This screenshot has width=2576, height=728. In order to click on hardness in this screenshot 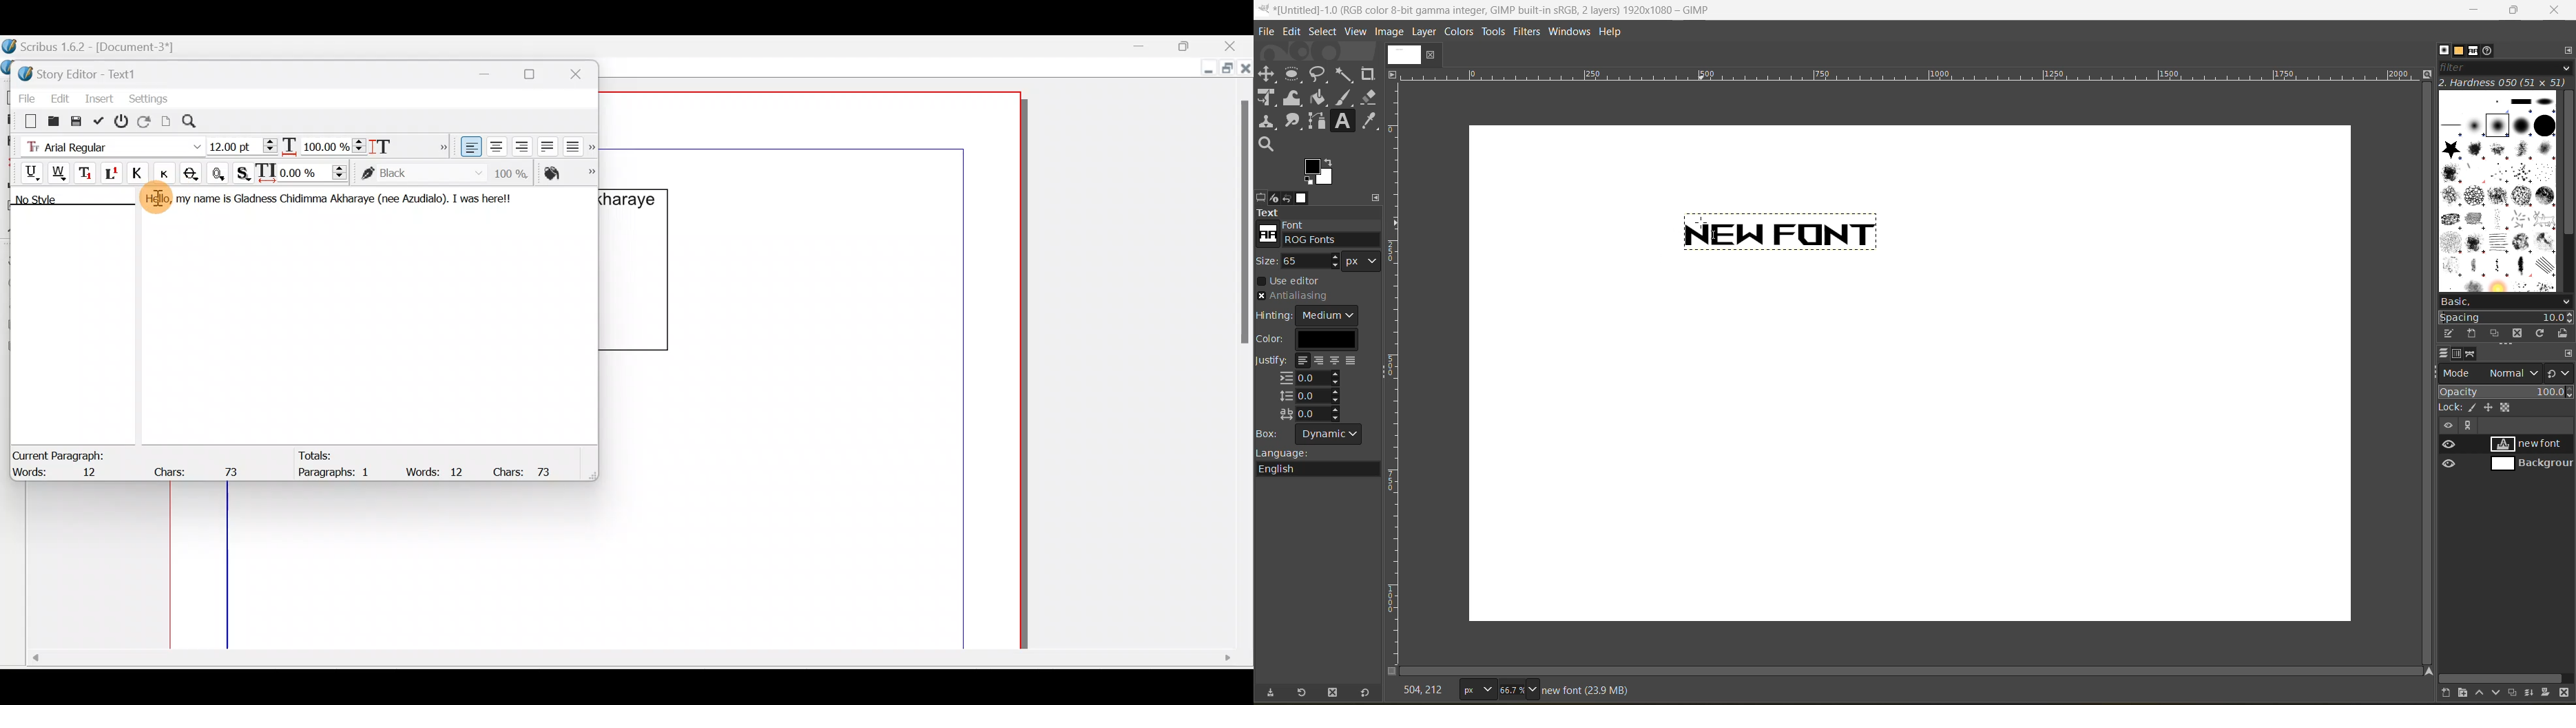, I will do `click(2505, 83)`.